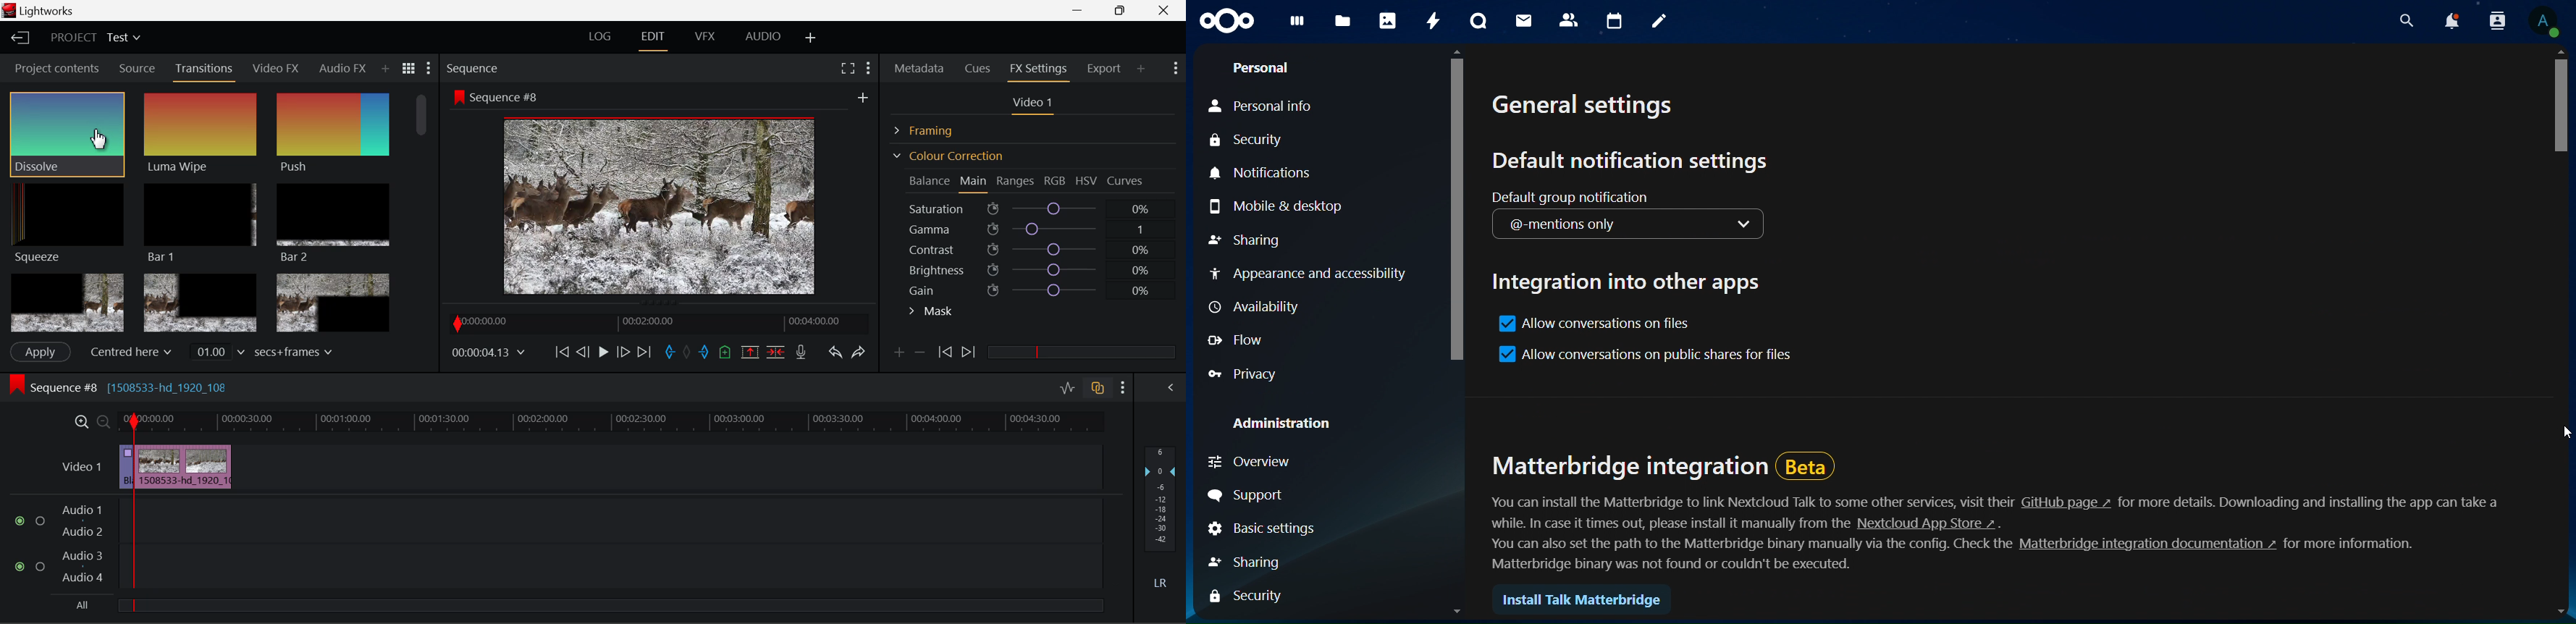 Image resolution: width=2576 pixels, height=644 pixels. Describe the element at coordinates (1266, 172) in the screenshot. I see `notifications` at that location.